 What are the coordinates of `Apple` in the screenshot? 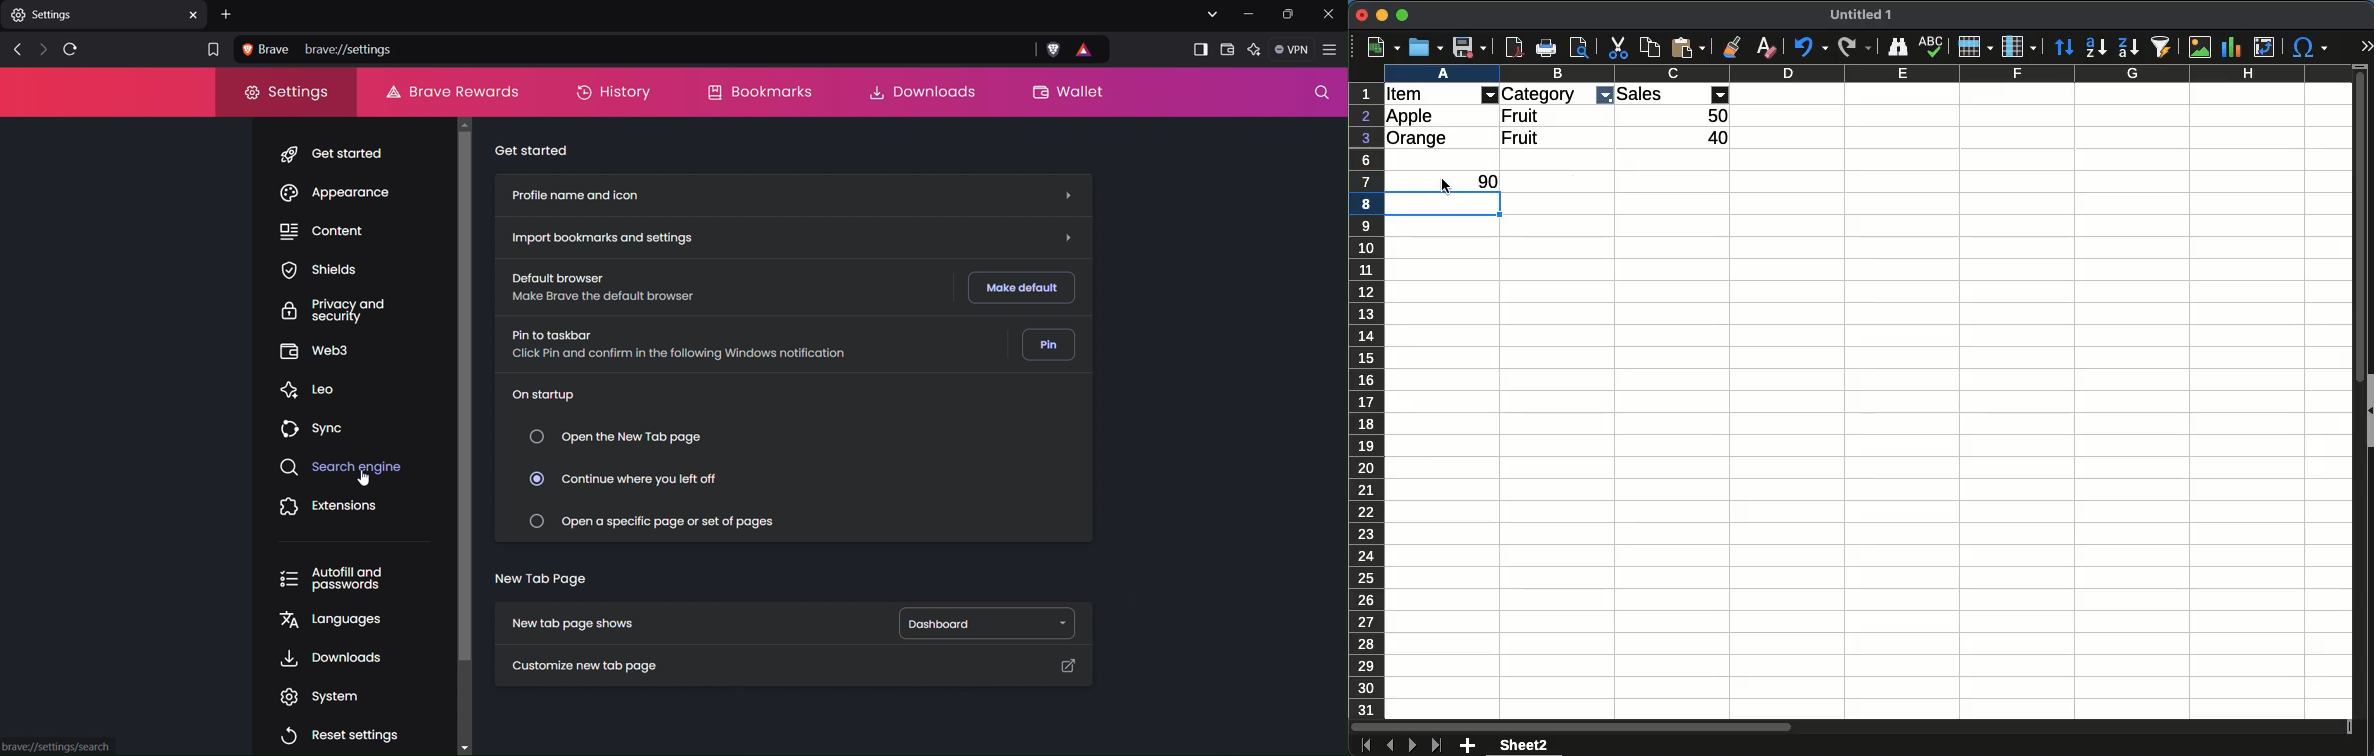 It's located at (1411, 116).